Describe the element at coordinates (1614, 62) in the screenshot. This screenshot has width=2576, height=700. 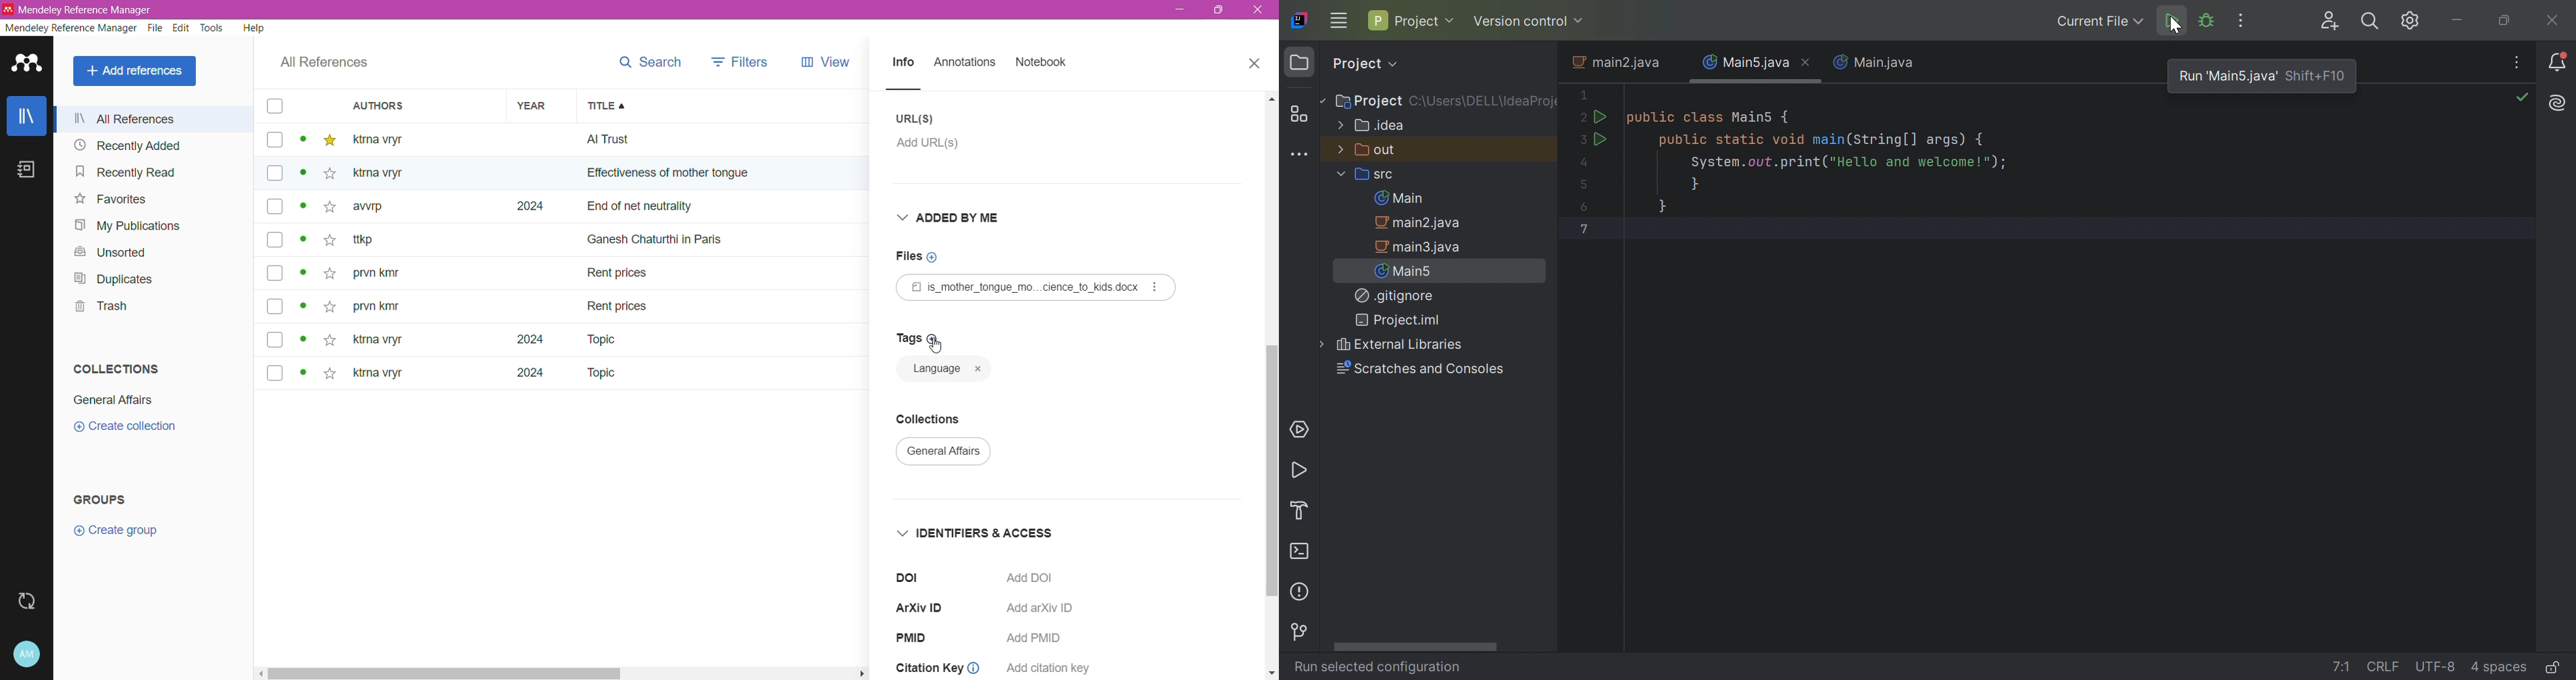
I see `main2.java` at that location.